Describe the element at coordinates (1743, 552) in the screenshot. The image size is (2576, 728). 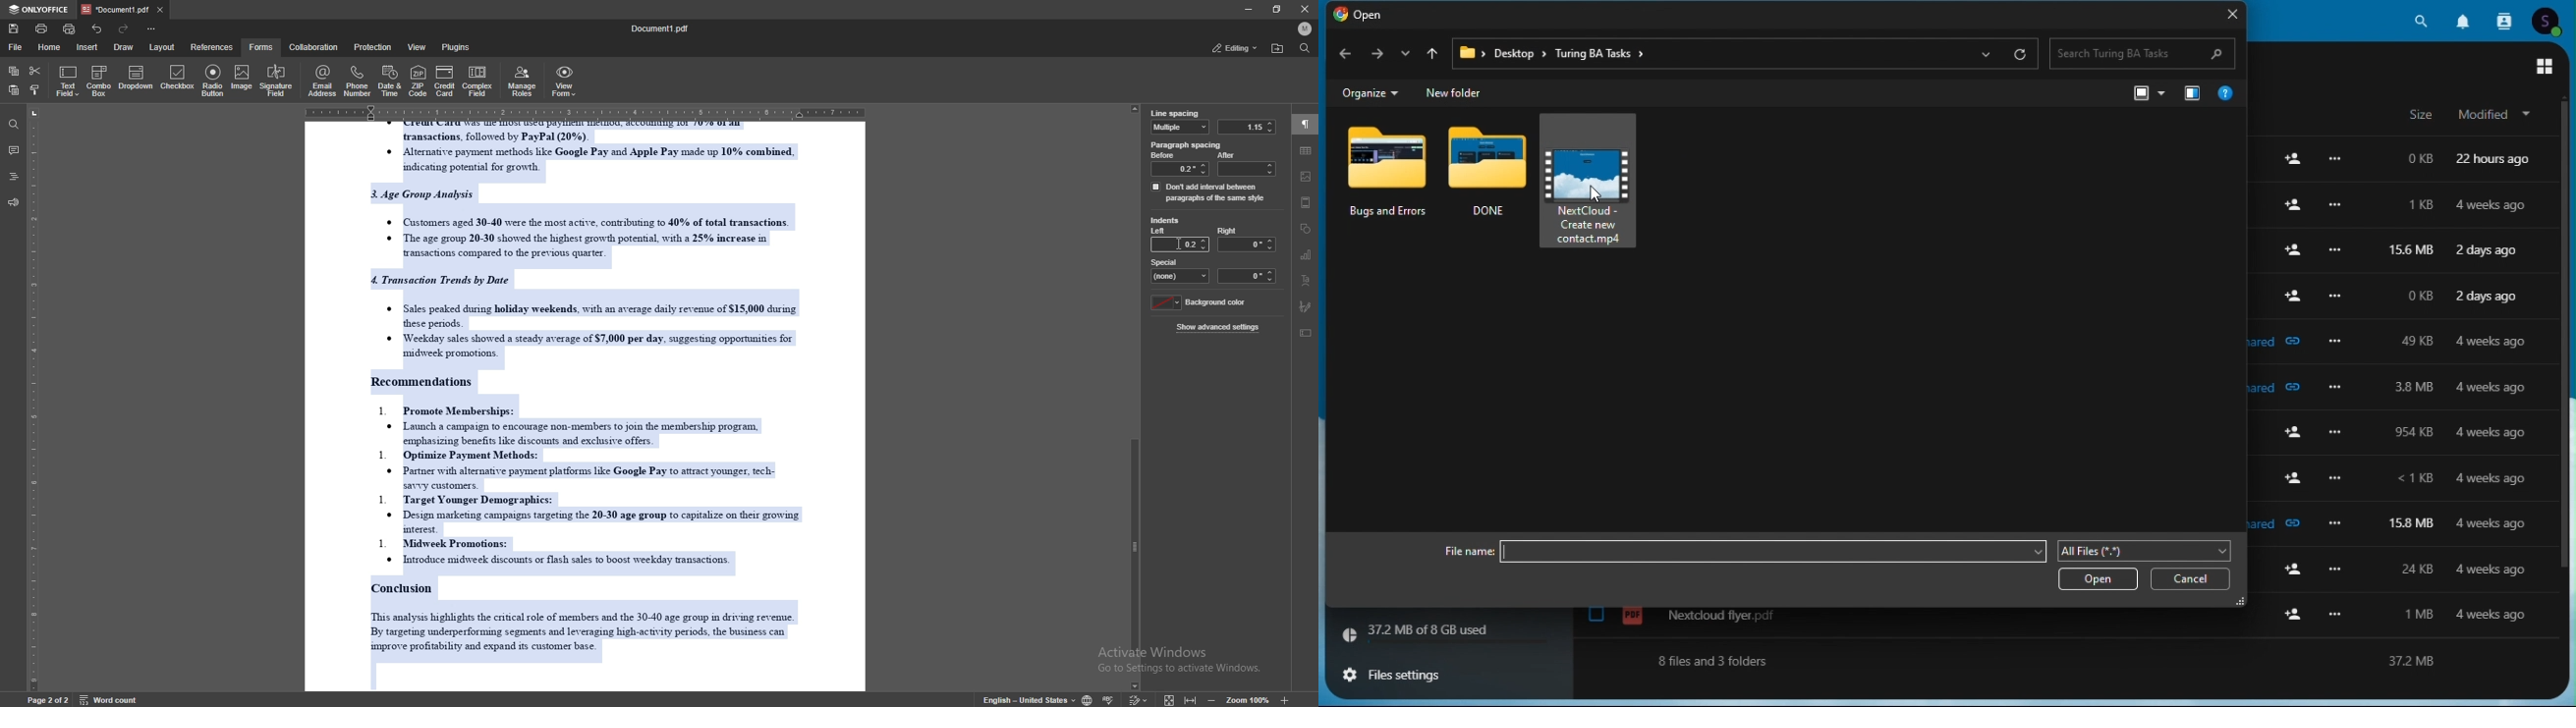
I see `file name` at that location.